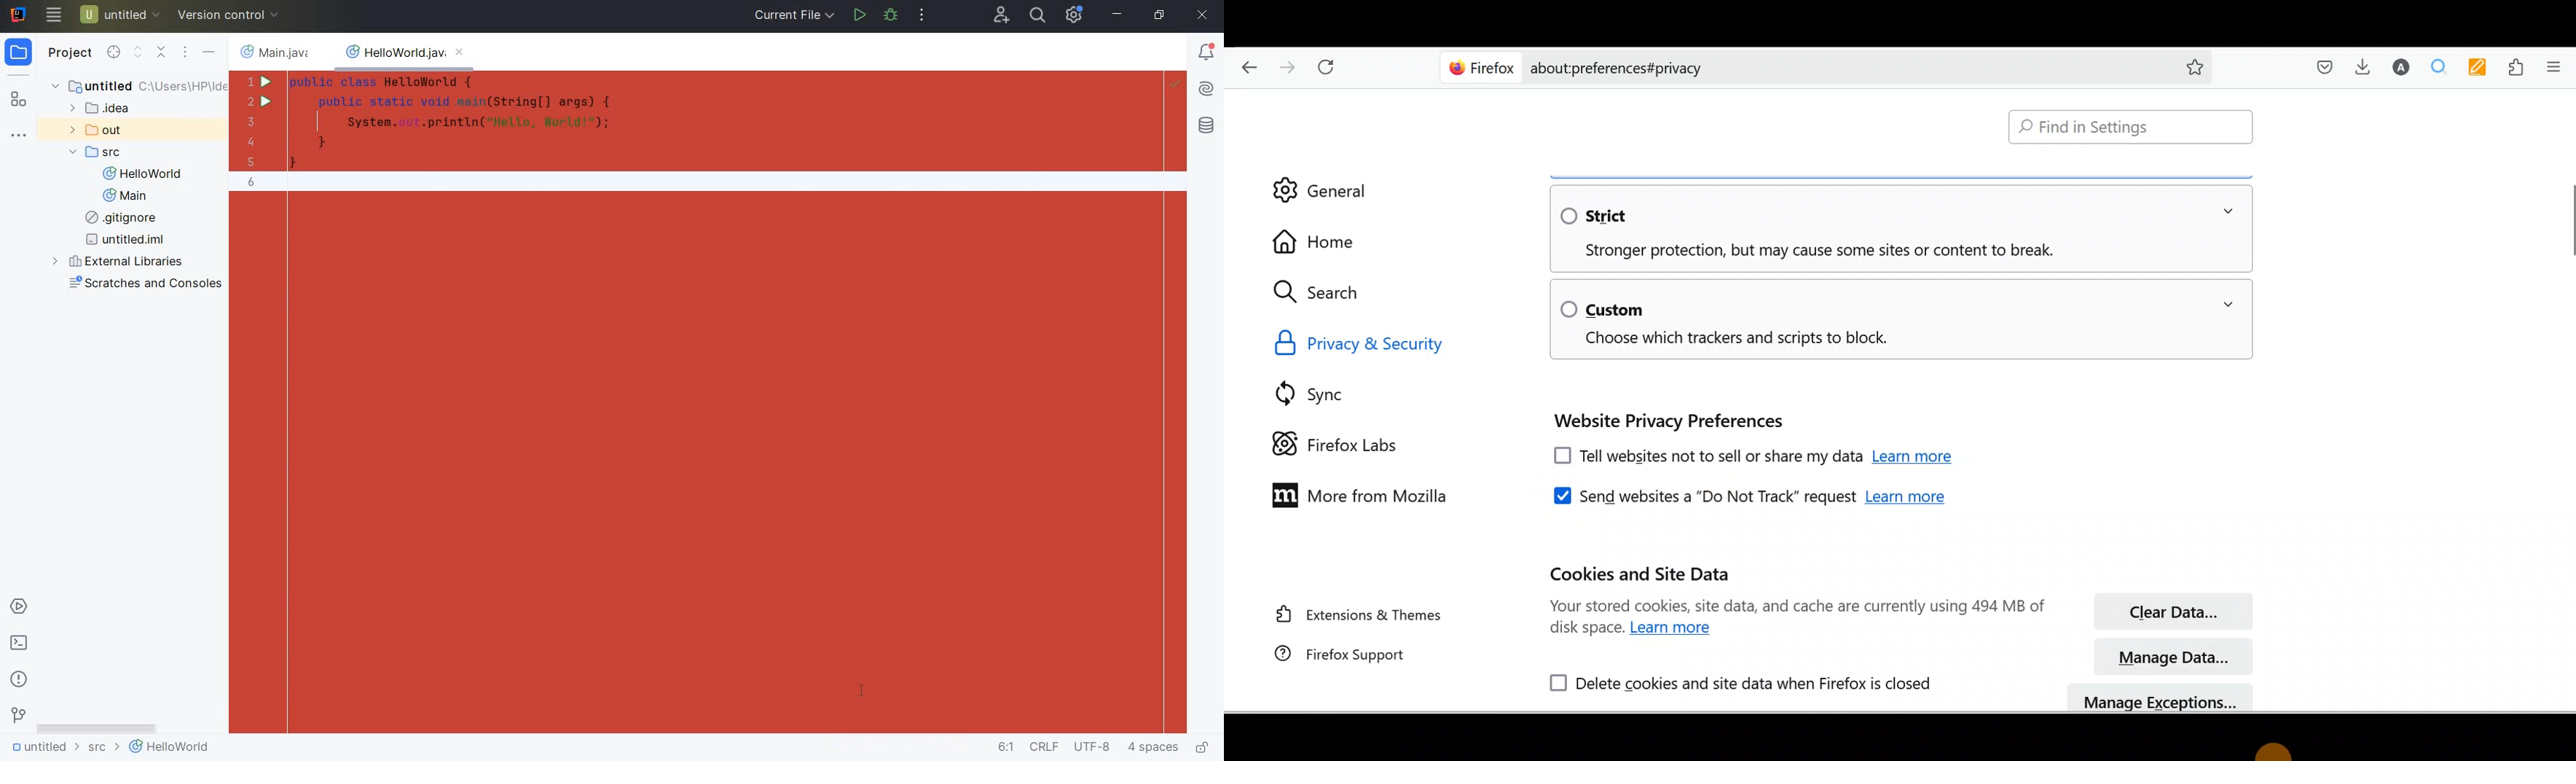 This screenshot has width=2576, height=784. What do you see at coordinates (126, 241) in the screenshot?
I see `untitled` at bounding box center [126, 241].